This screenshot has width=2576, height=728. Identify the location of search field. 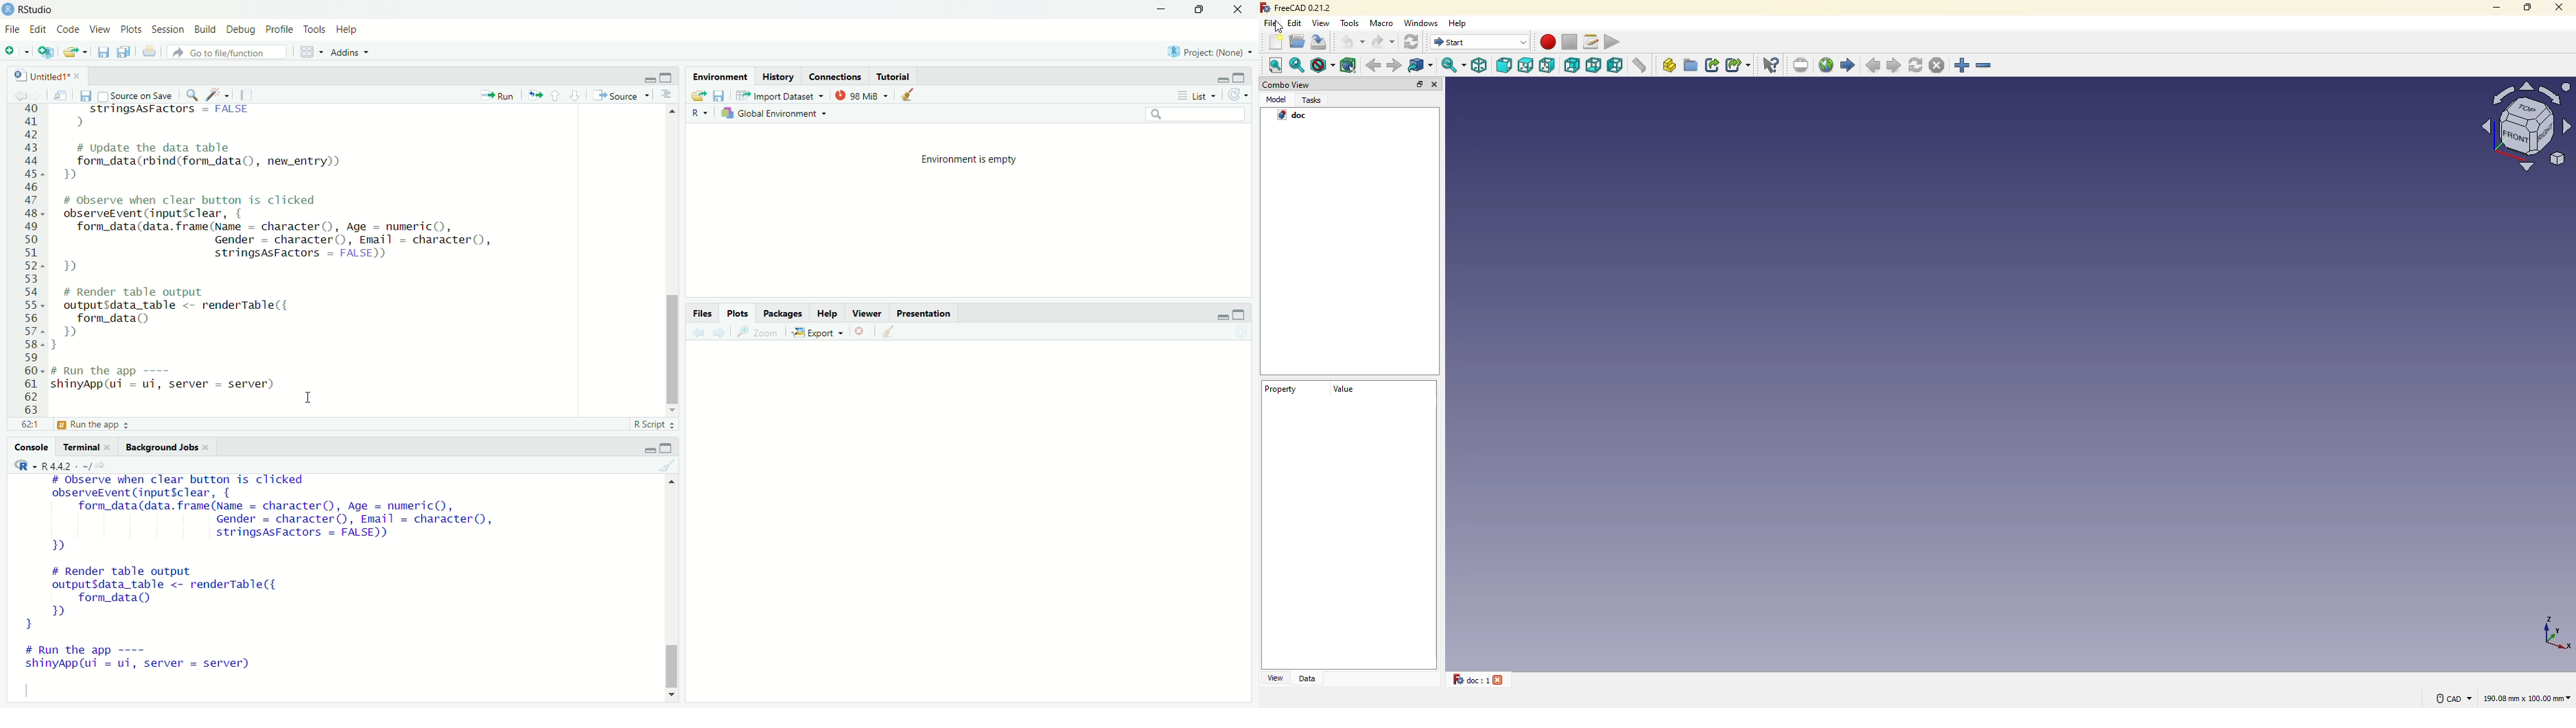
(1198, 117).